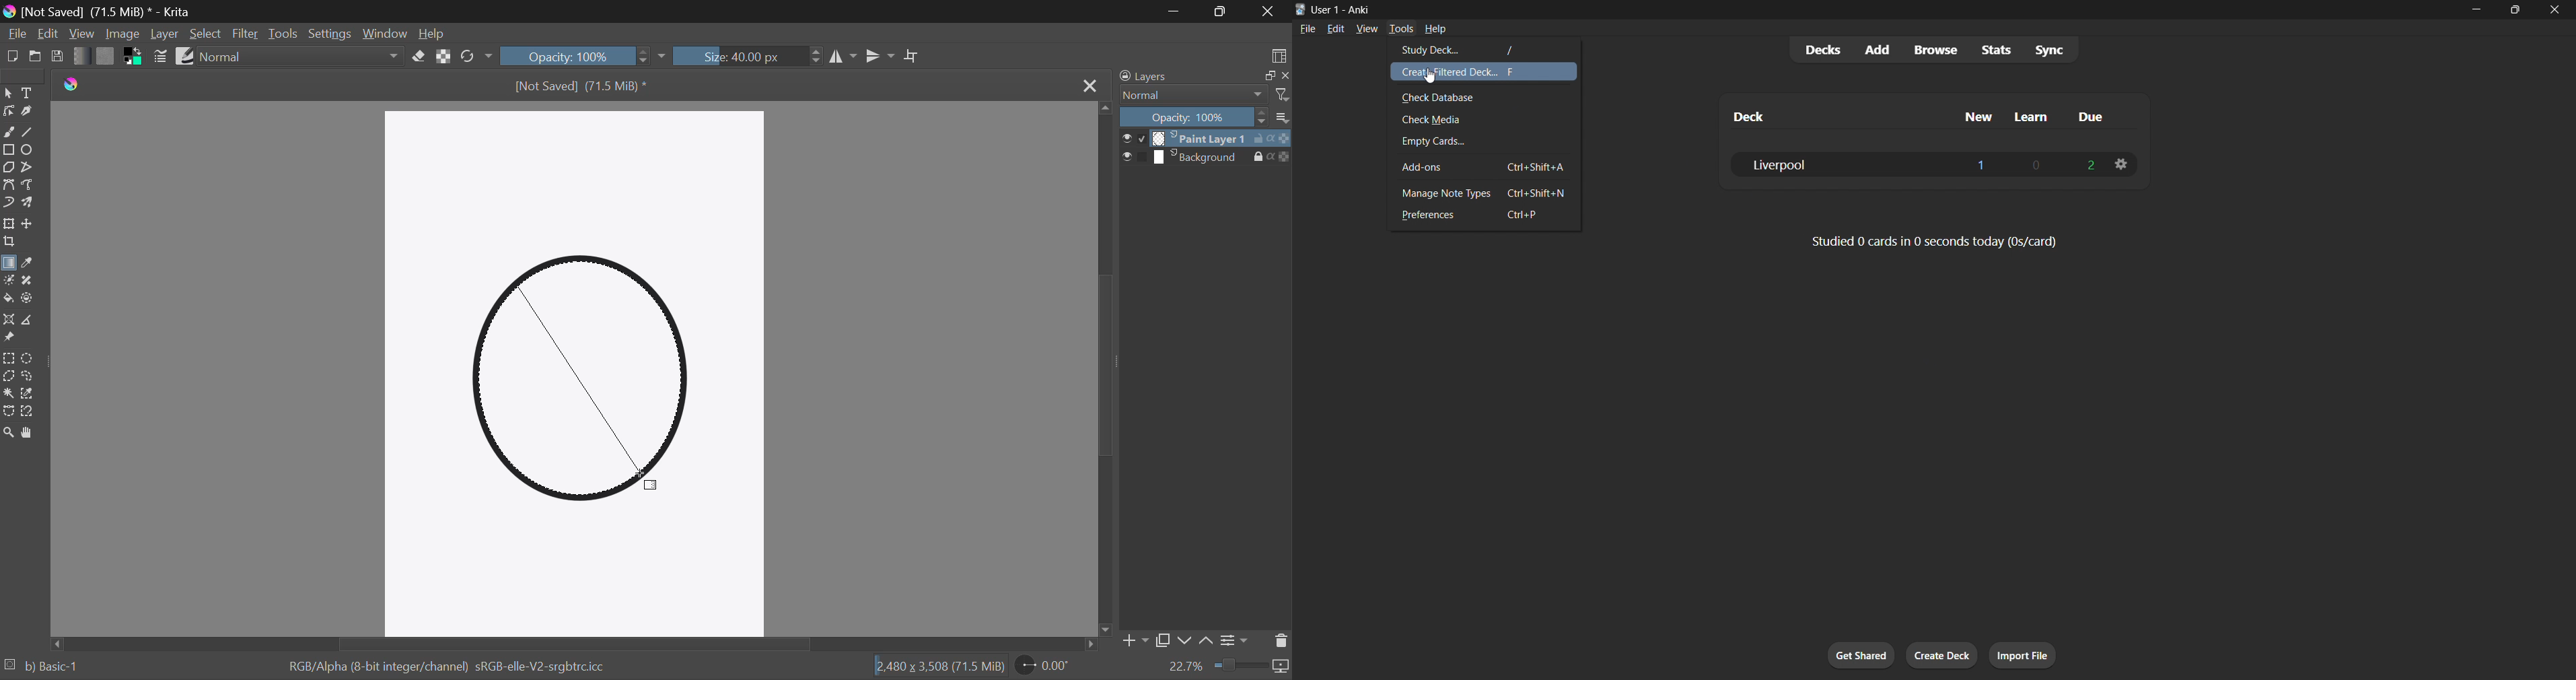  Describe the element at coordinates (187, 57) in the screenshot. I see `Brush Presets` at that location.